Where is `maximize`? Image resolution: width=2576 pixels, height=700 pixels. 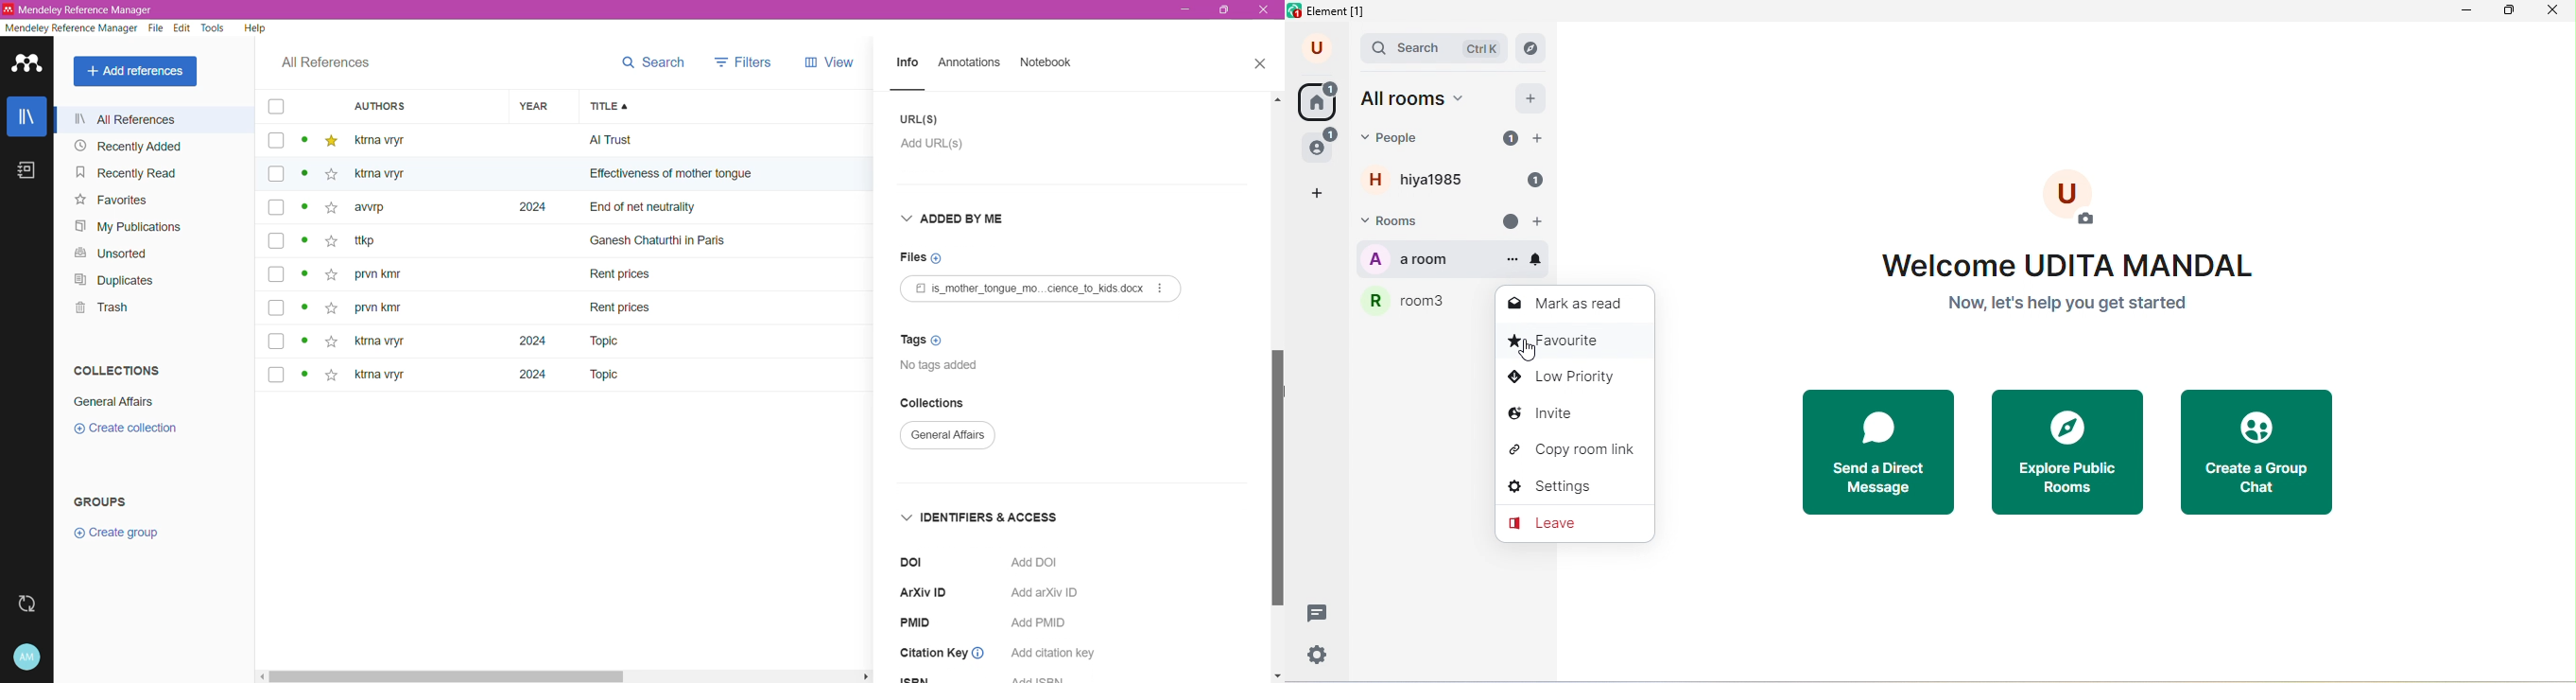
maximize is located at coordinates (2510, 13).